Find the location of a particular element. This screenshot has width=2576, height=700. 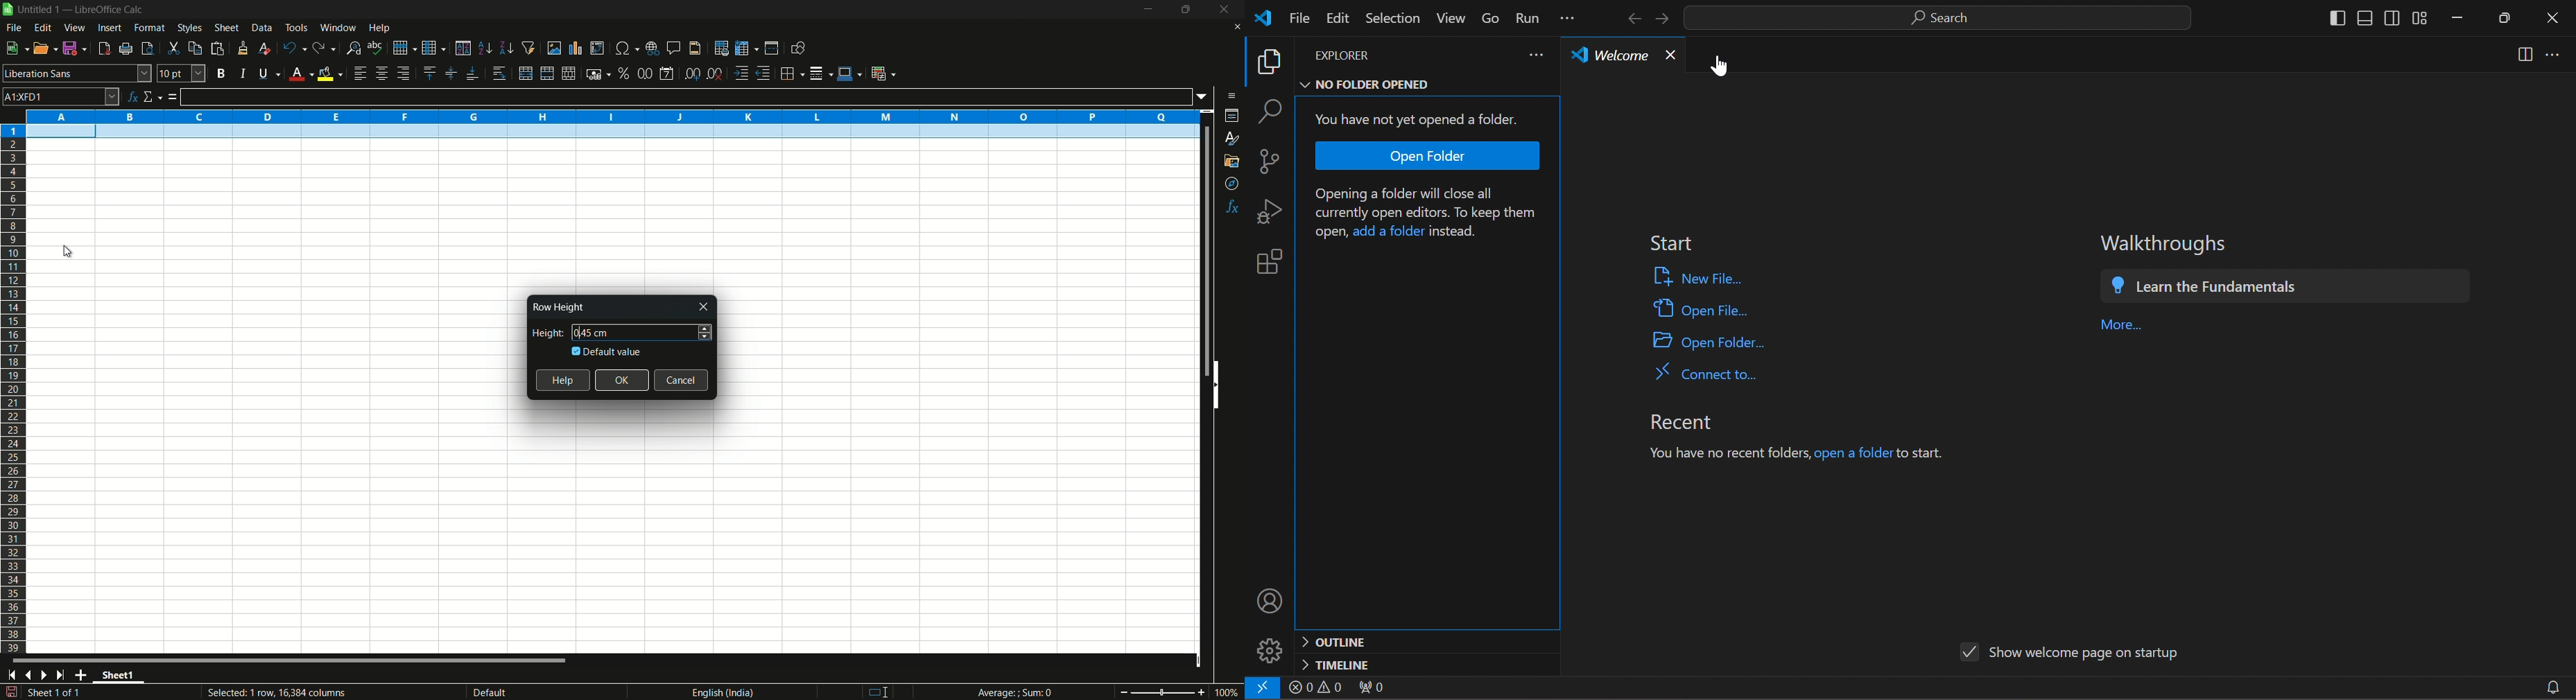

redo is located at coordinates (325, 49).